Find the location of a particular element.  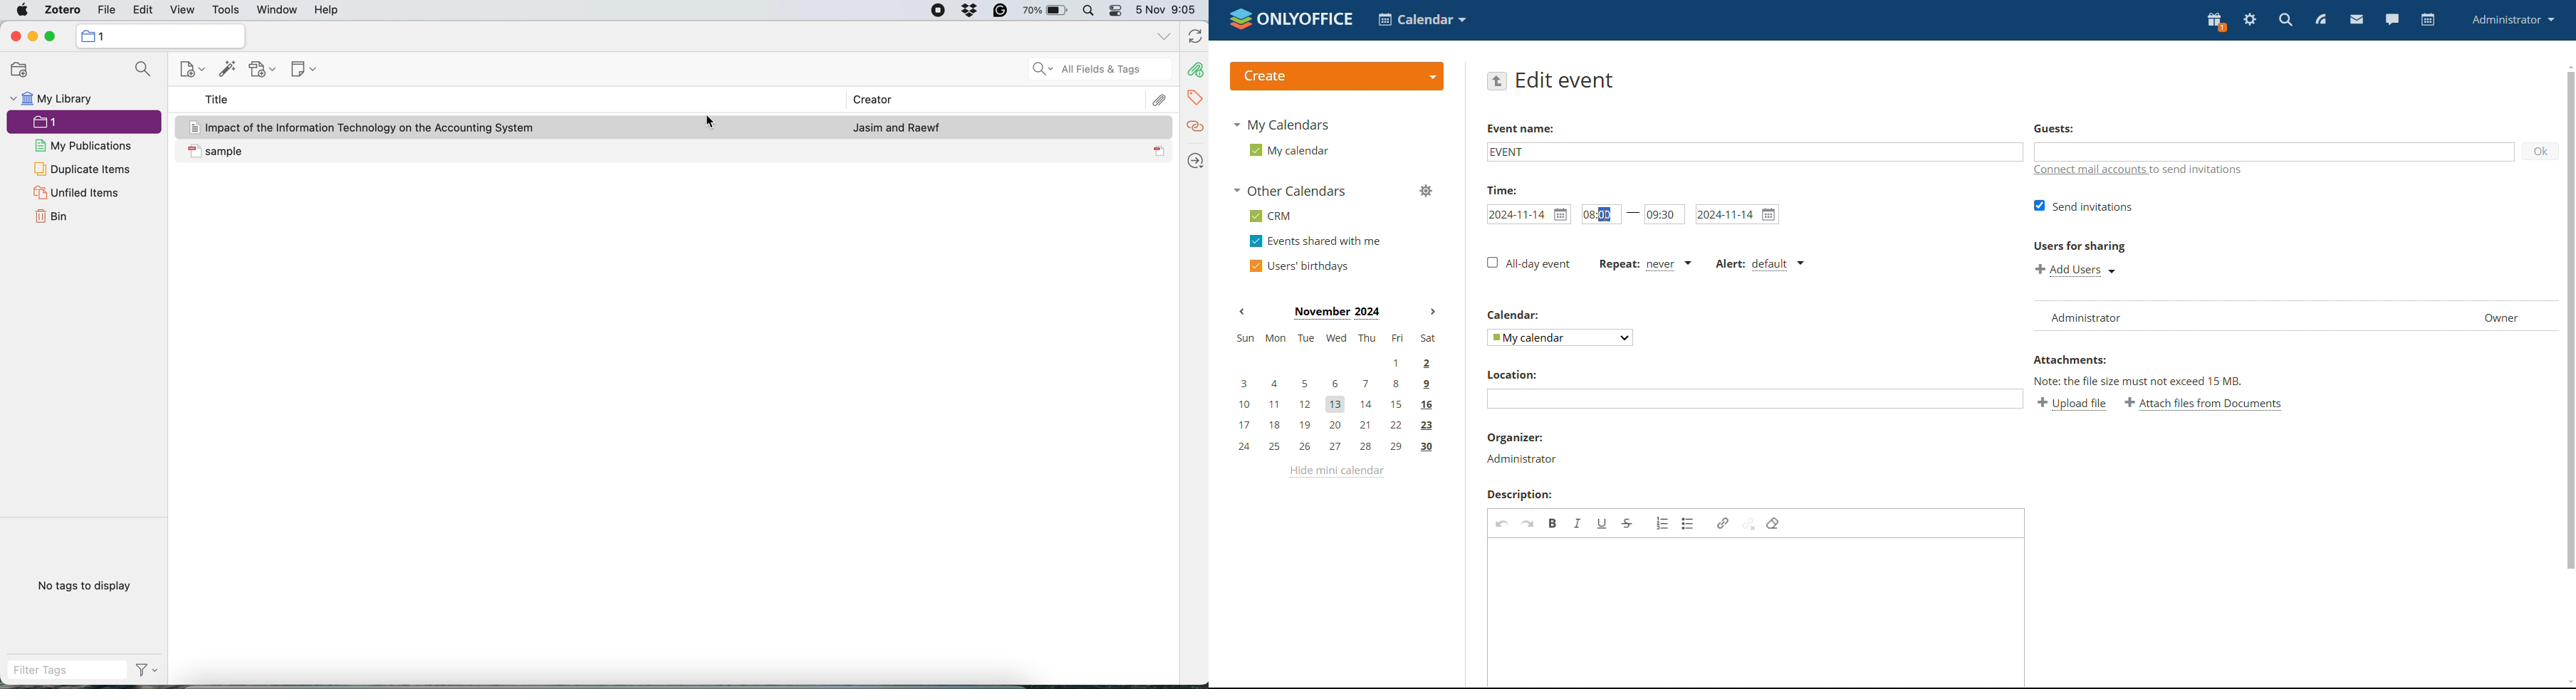

undo is located at coordinates (1501, 523).